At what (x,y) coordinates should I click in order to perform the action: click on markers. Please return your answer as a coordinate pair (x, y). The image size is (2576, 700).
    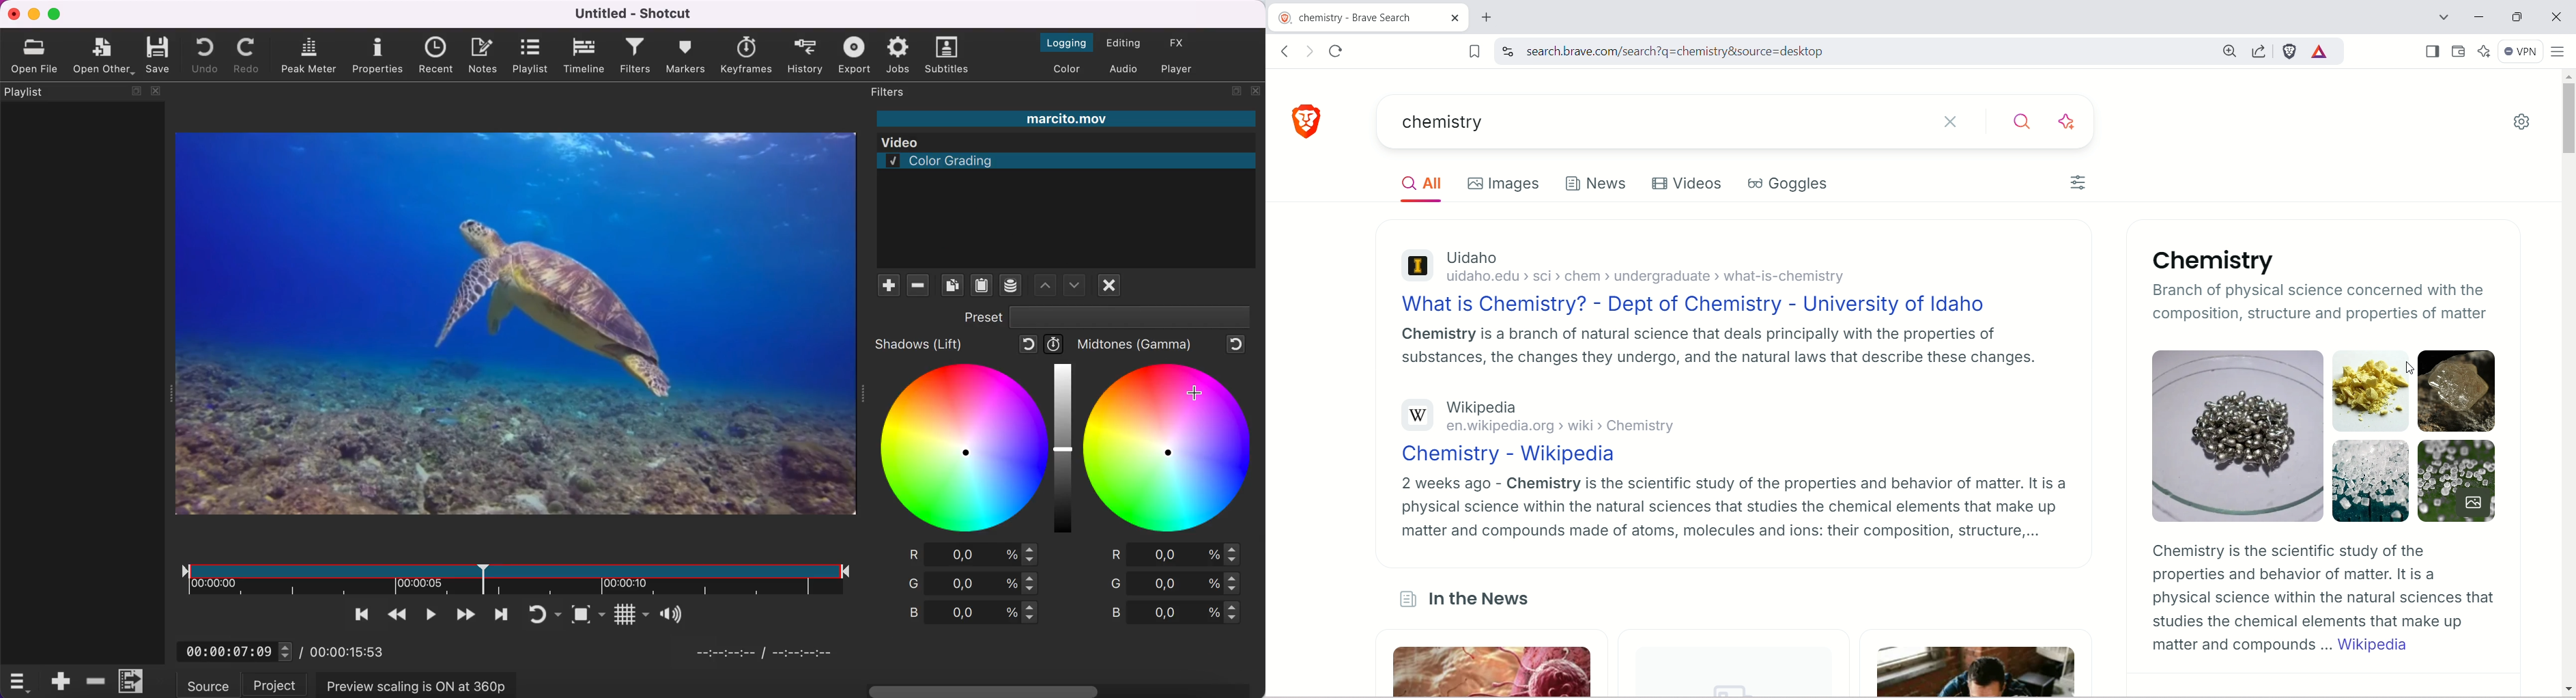
    Looking at the image, I should click on (687, 57).